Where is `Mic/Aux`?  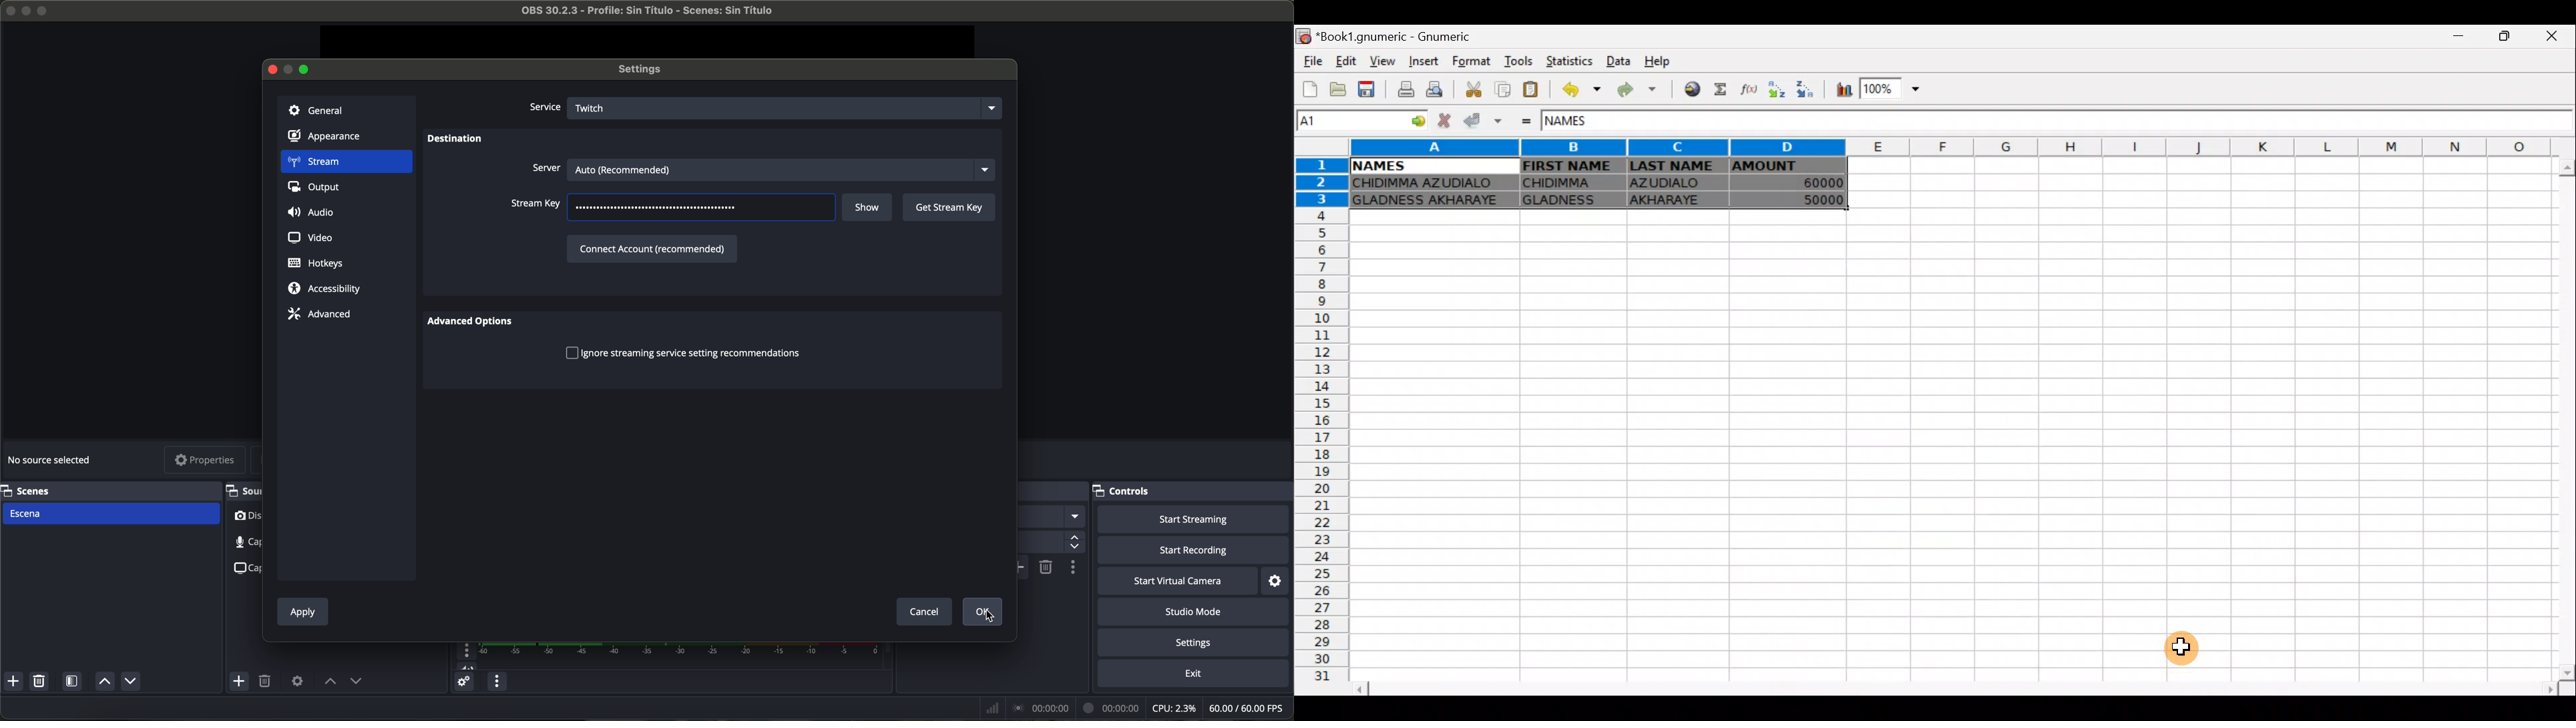
Mic/Aux is located at coordinates (664, 656).